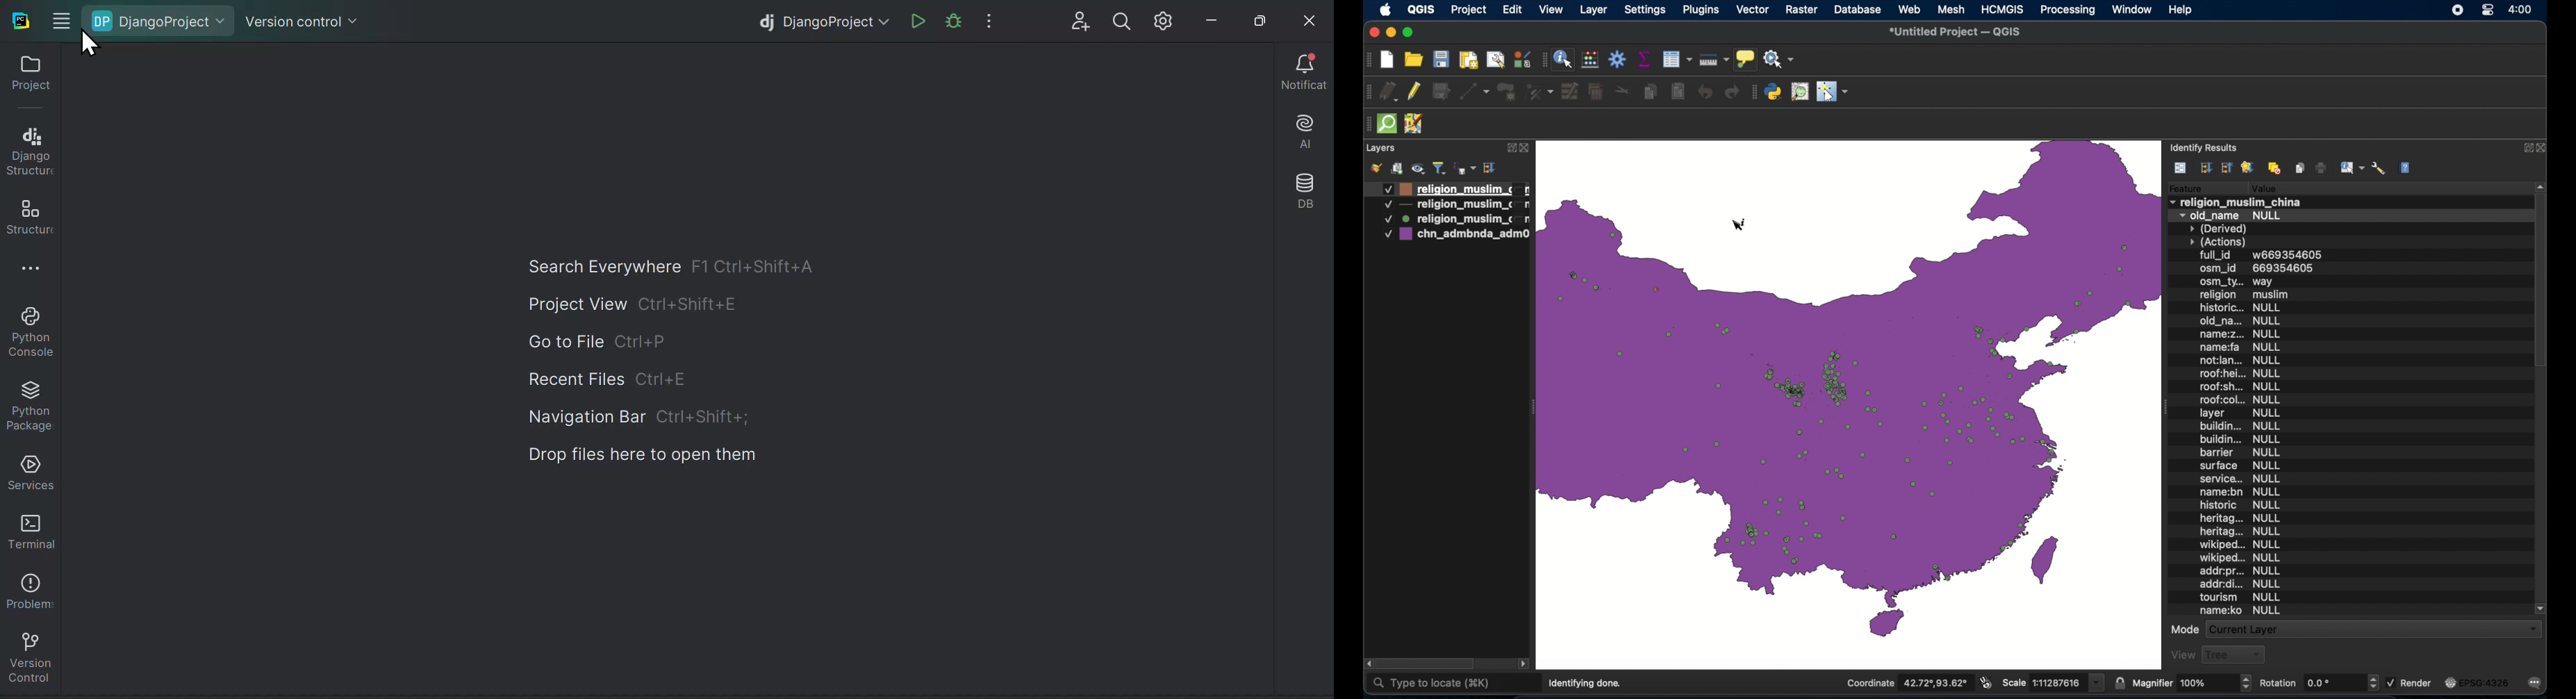  What do you see at coordinates (2239, 570) in the screenshot?
I see `add` at bounding box center [2239, 570].